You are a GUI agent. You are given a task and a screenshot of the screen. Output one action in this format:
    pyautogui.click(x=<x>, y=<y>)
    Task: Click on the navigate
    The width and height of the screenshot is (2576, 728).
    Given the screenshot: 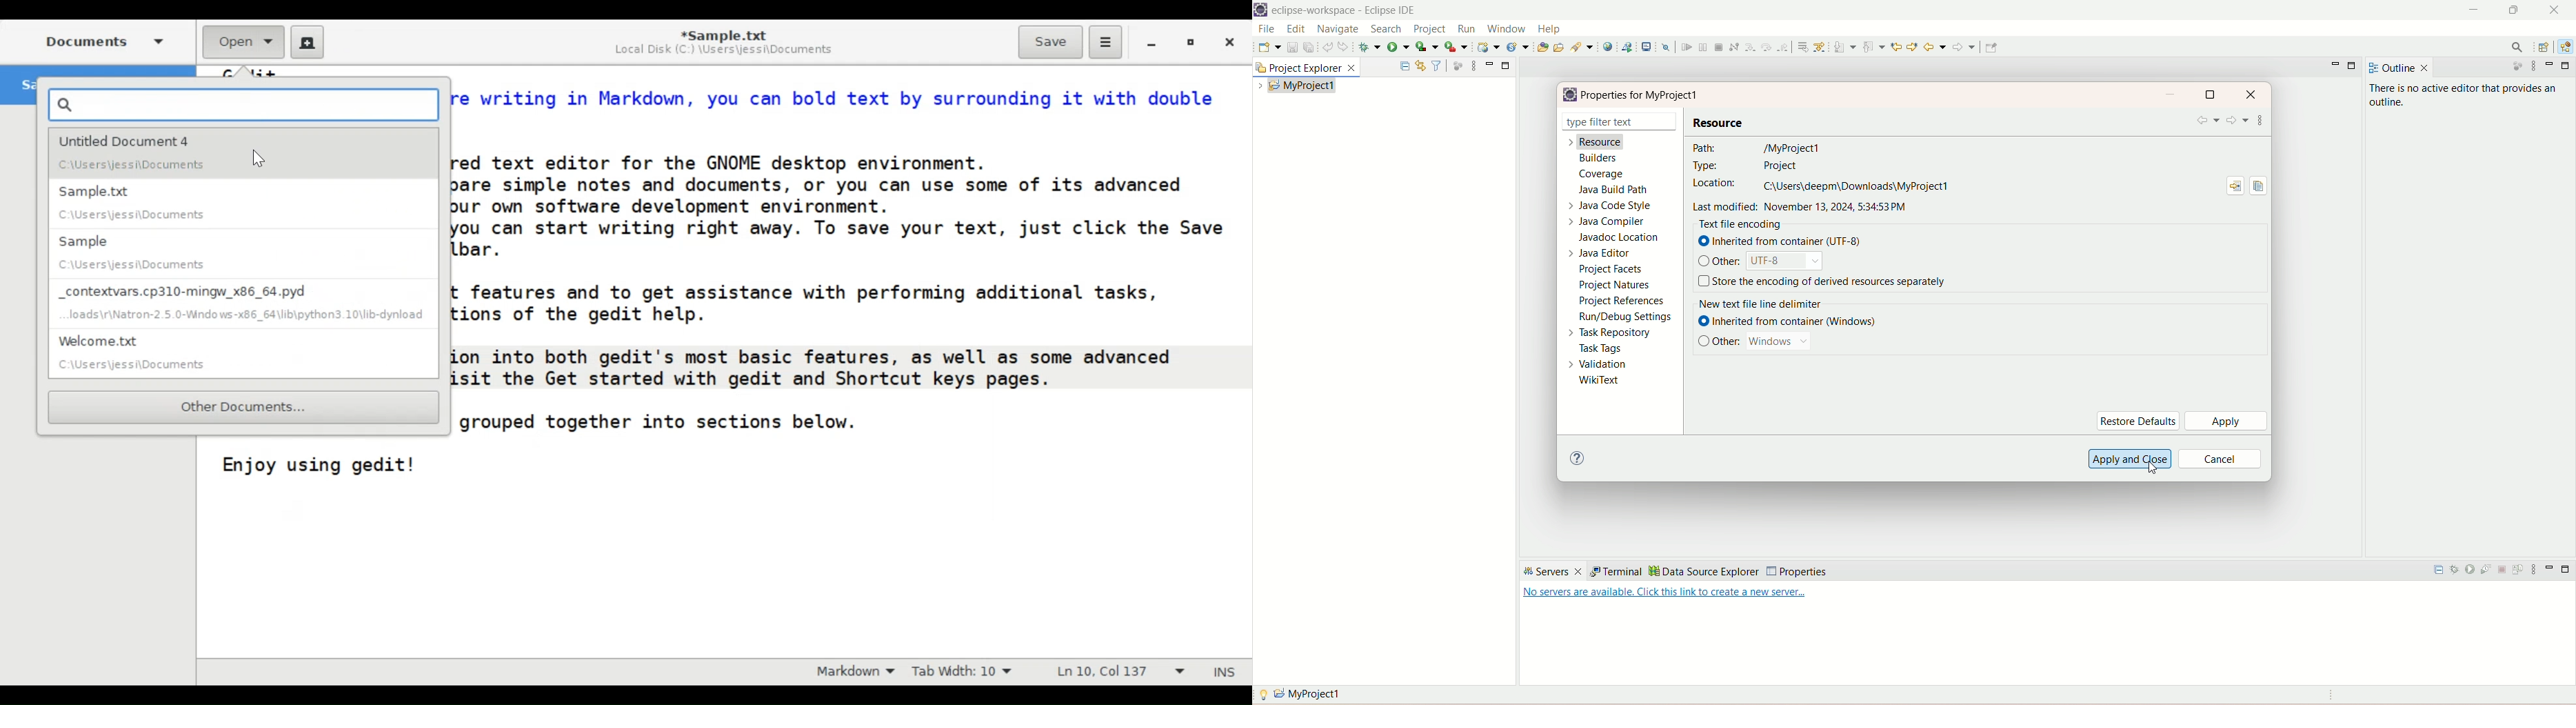 What is the action you would take?
    pyautogui.click(x=1338, y=30)
    